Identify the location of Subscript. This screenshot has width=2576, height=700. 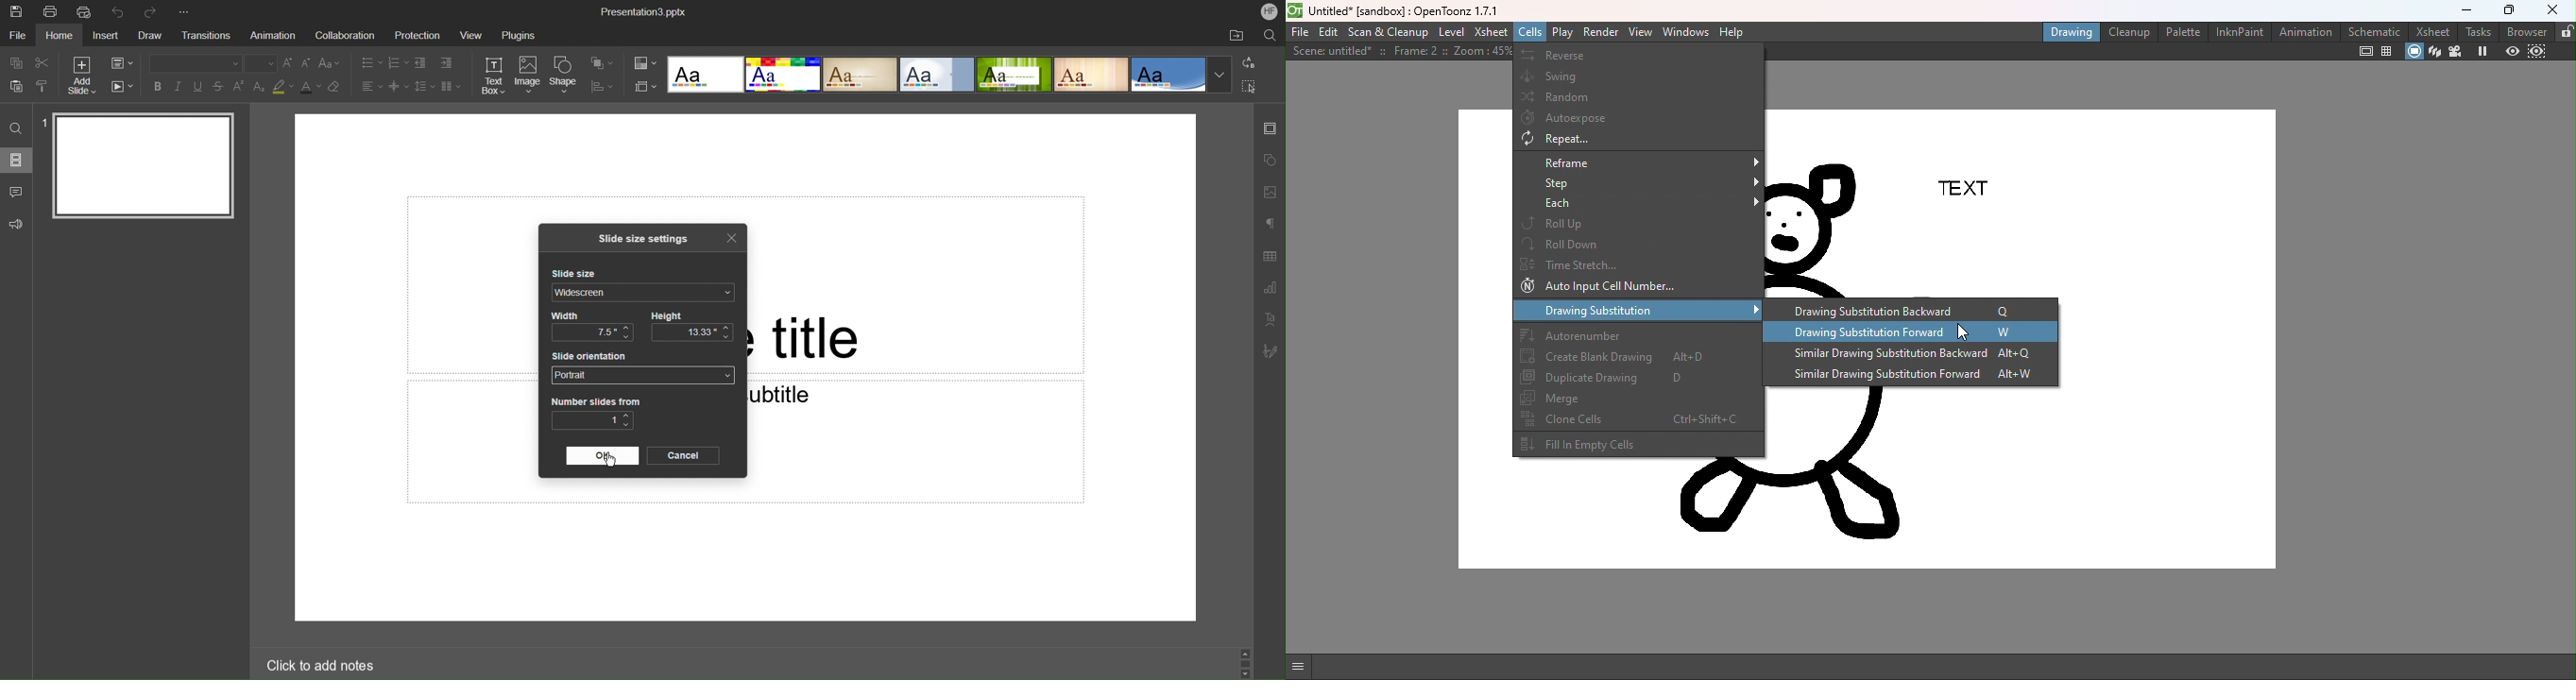
(259, 87).